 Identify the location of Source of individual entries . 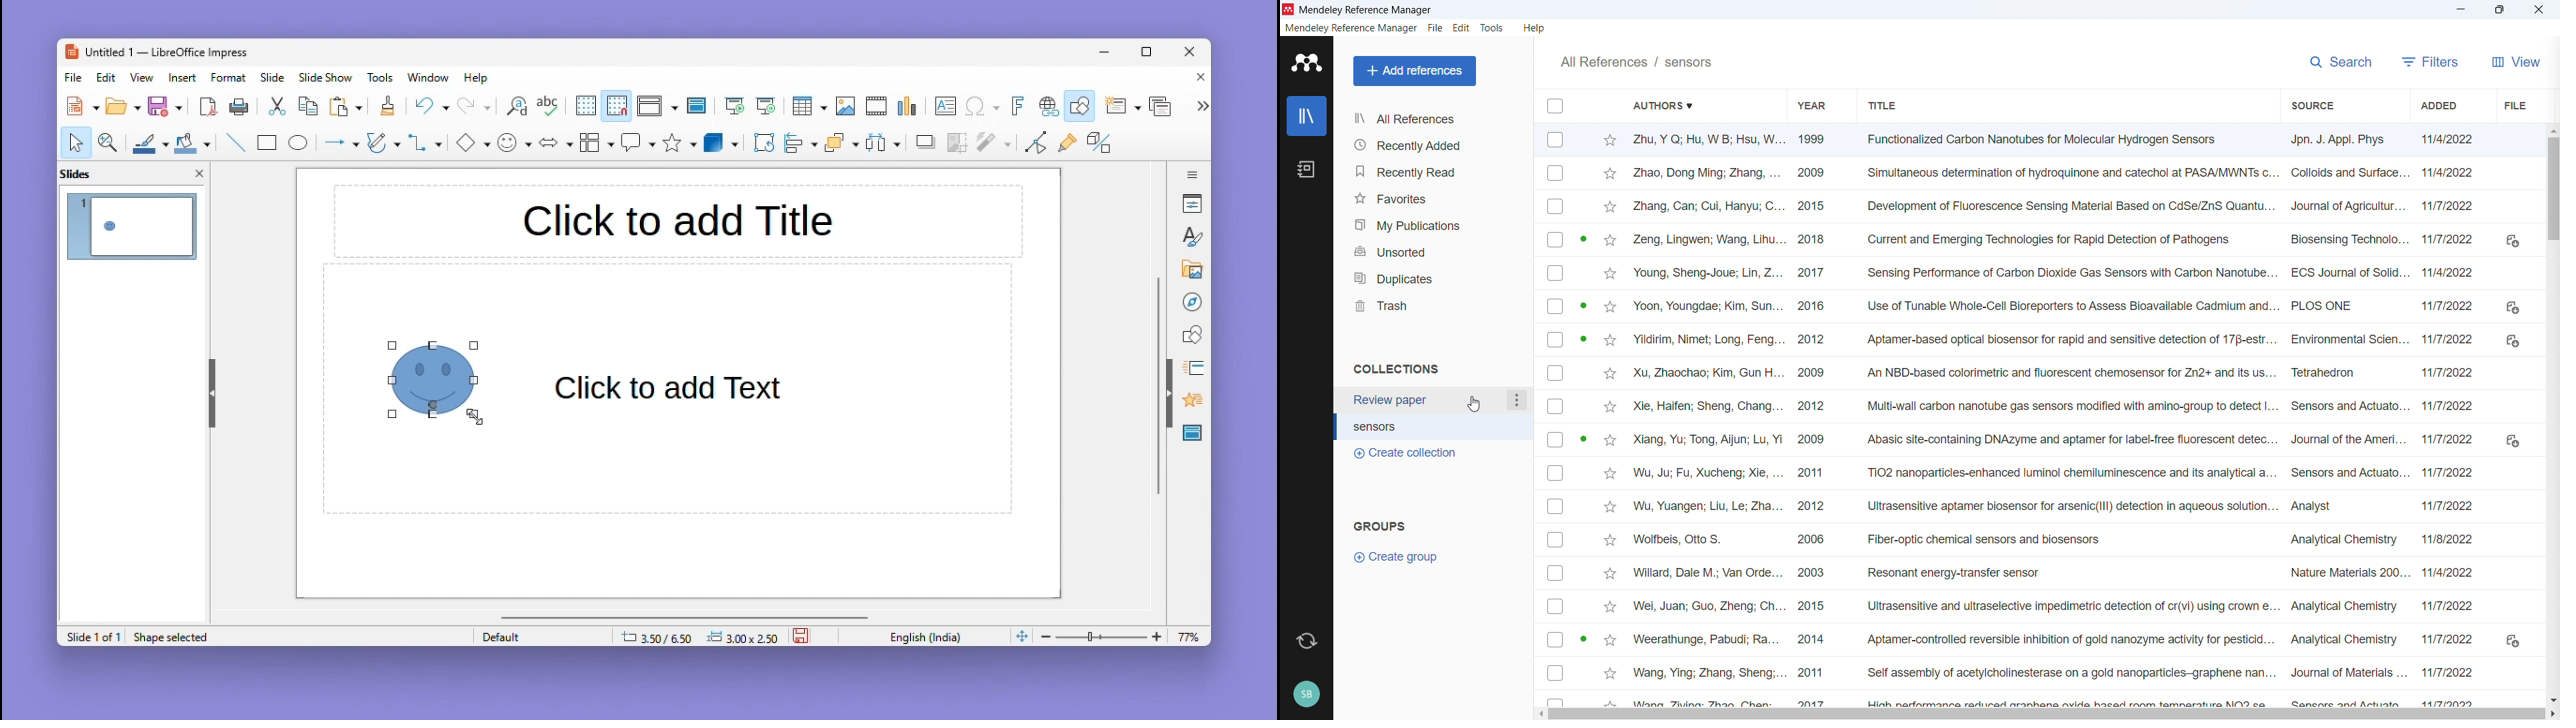
(2347, 417).